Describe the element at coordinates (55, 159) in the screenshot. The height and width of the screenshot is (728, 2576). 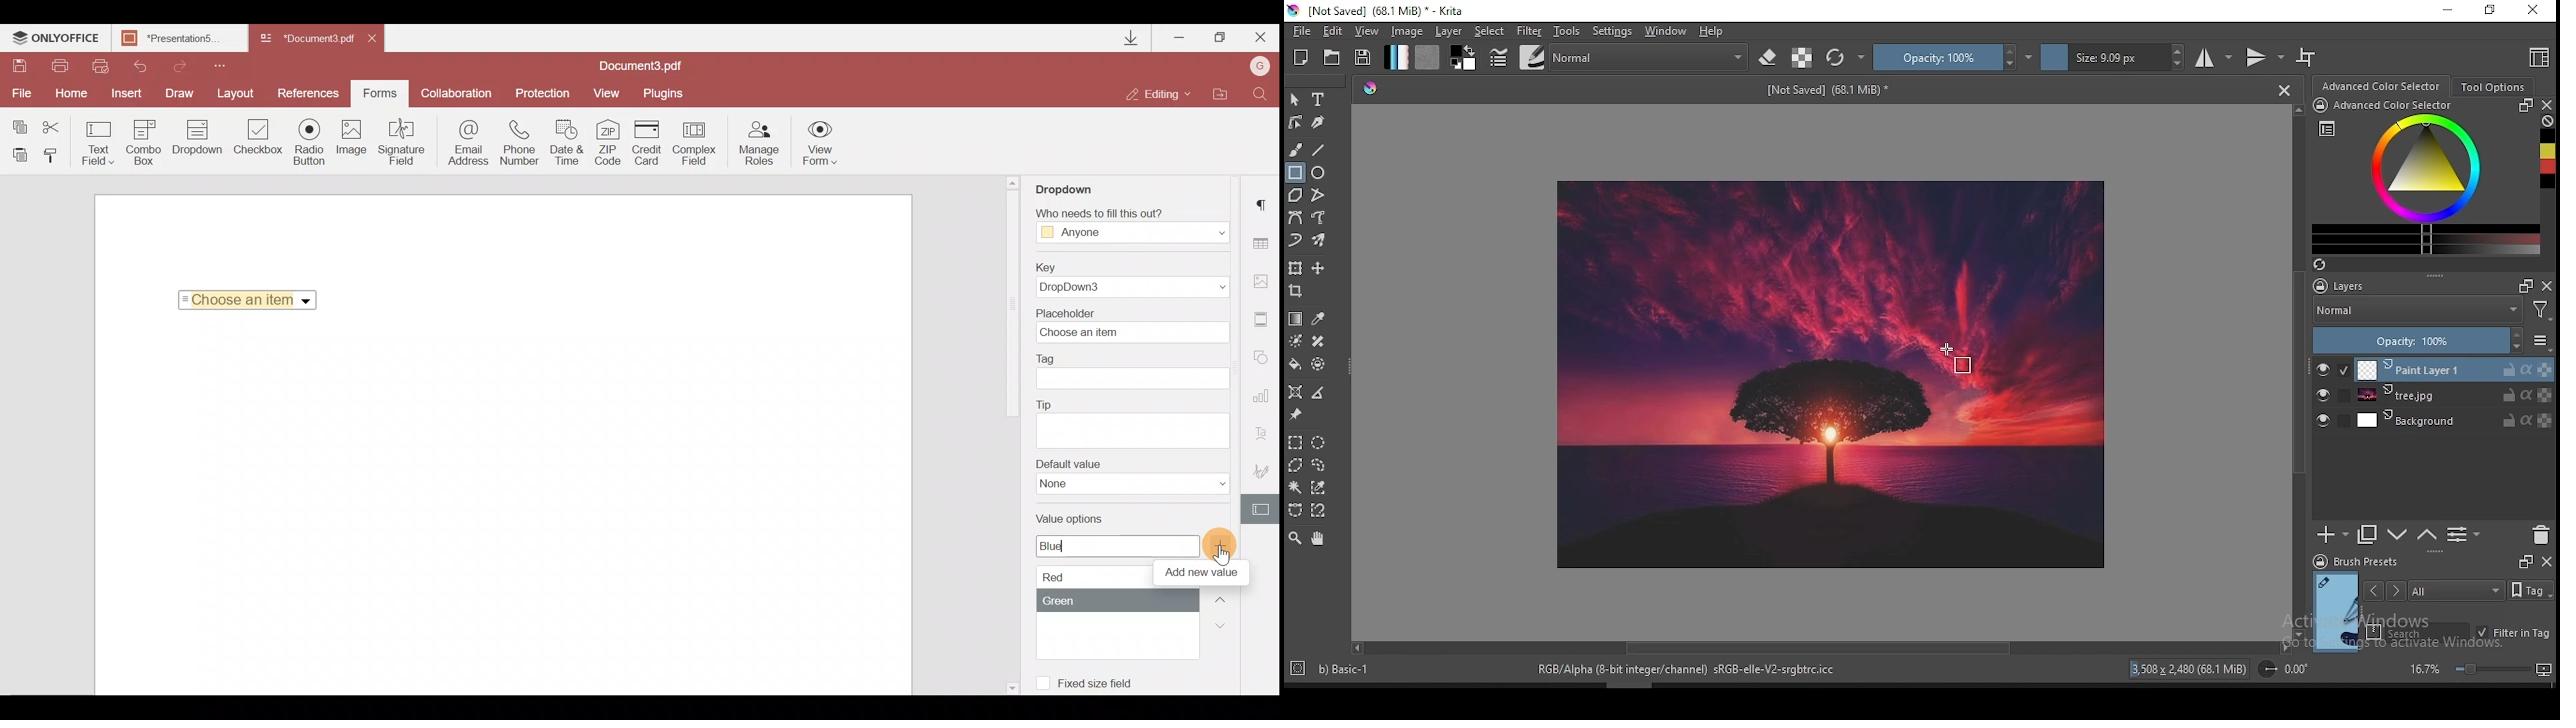
I see `Copy style` at that location.